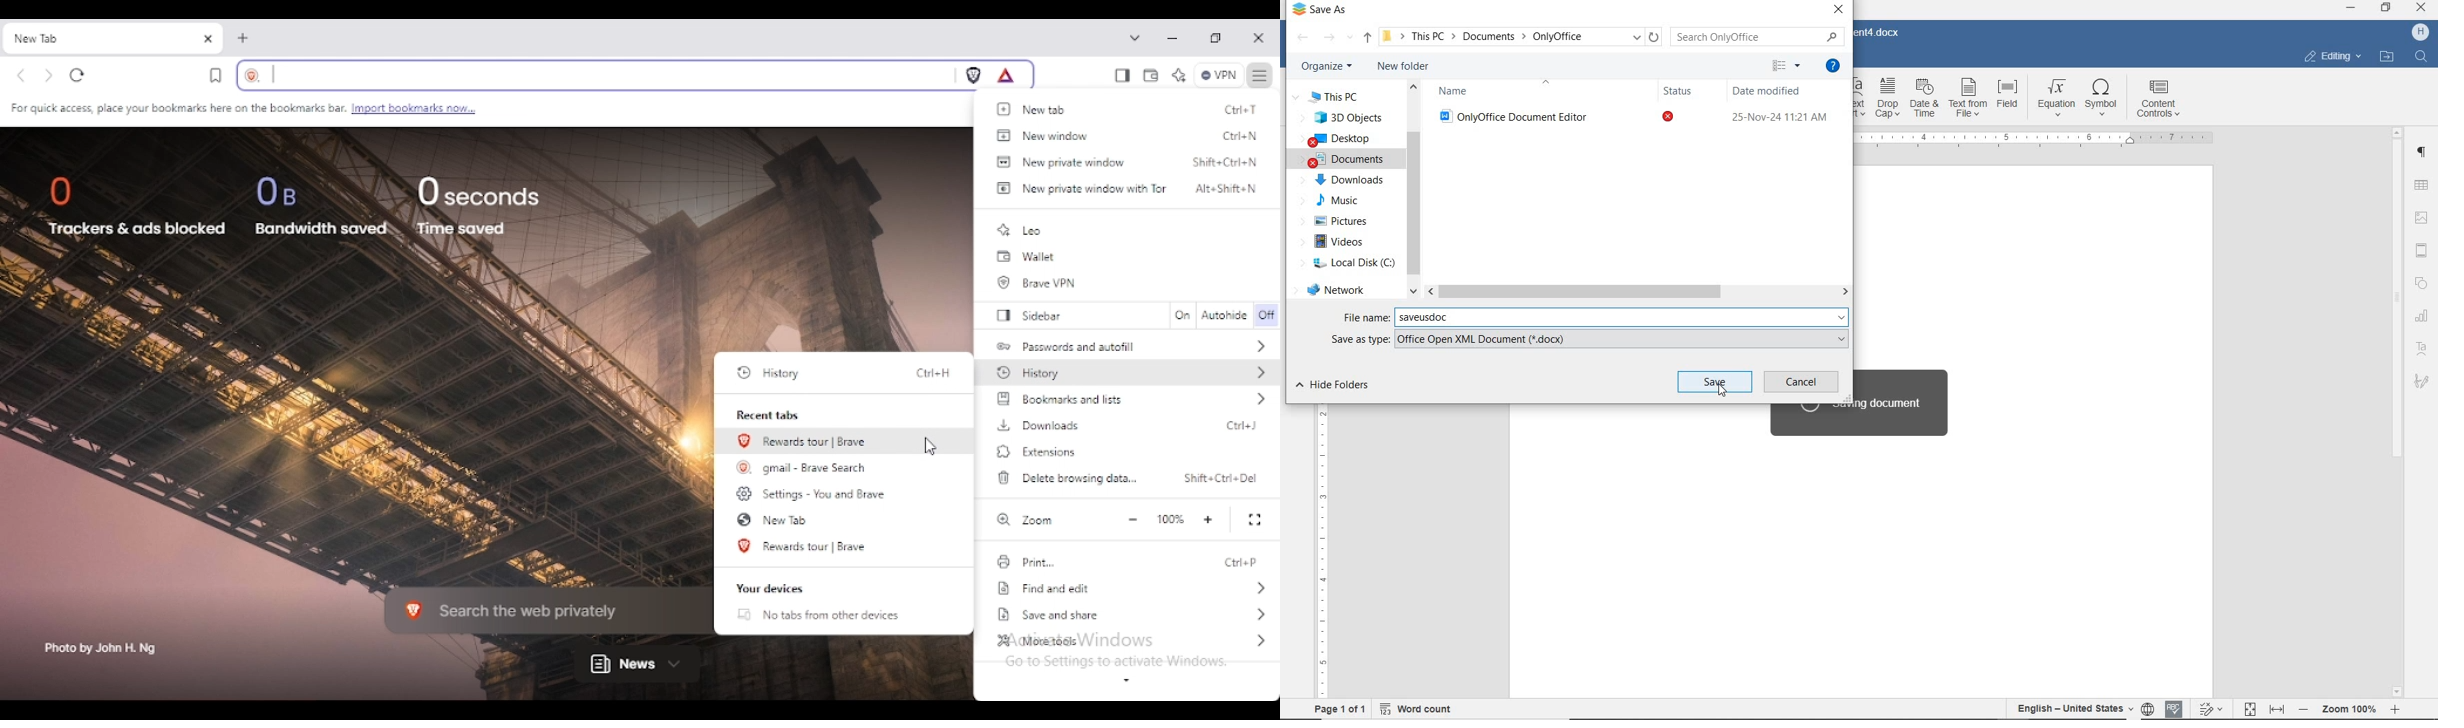 This screenshot has height=728, width=2464. Describe the element at coordinates (1226, 161) in the screenshot. I see `shortcut for new private window` at that location.